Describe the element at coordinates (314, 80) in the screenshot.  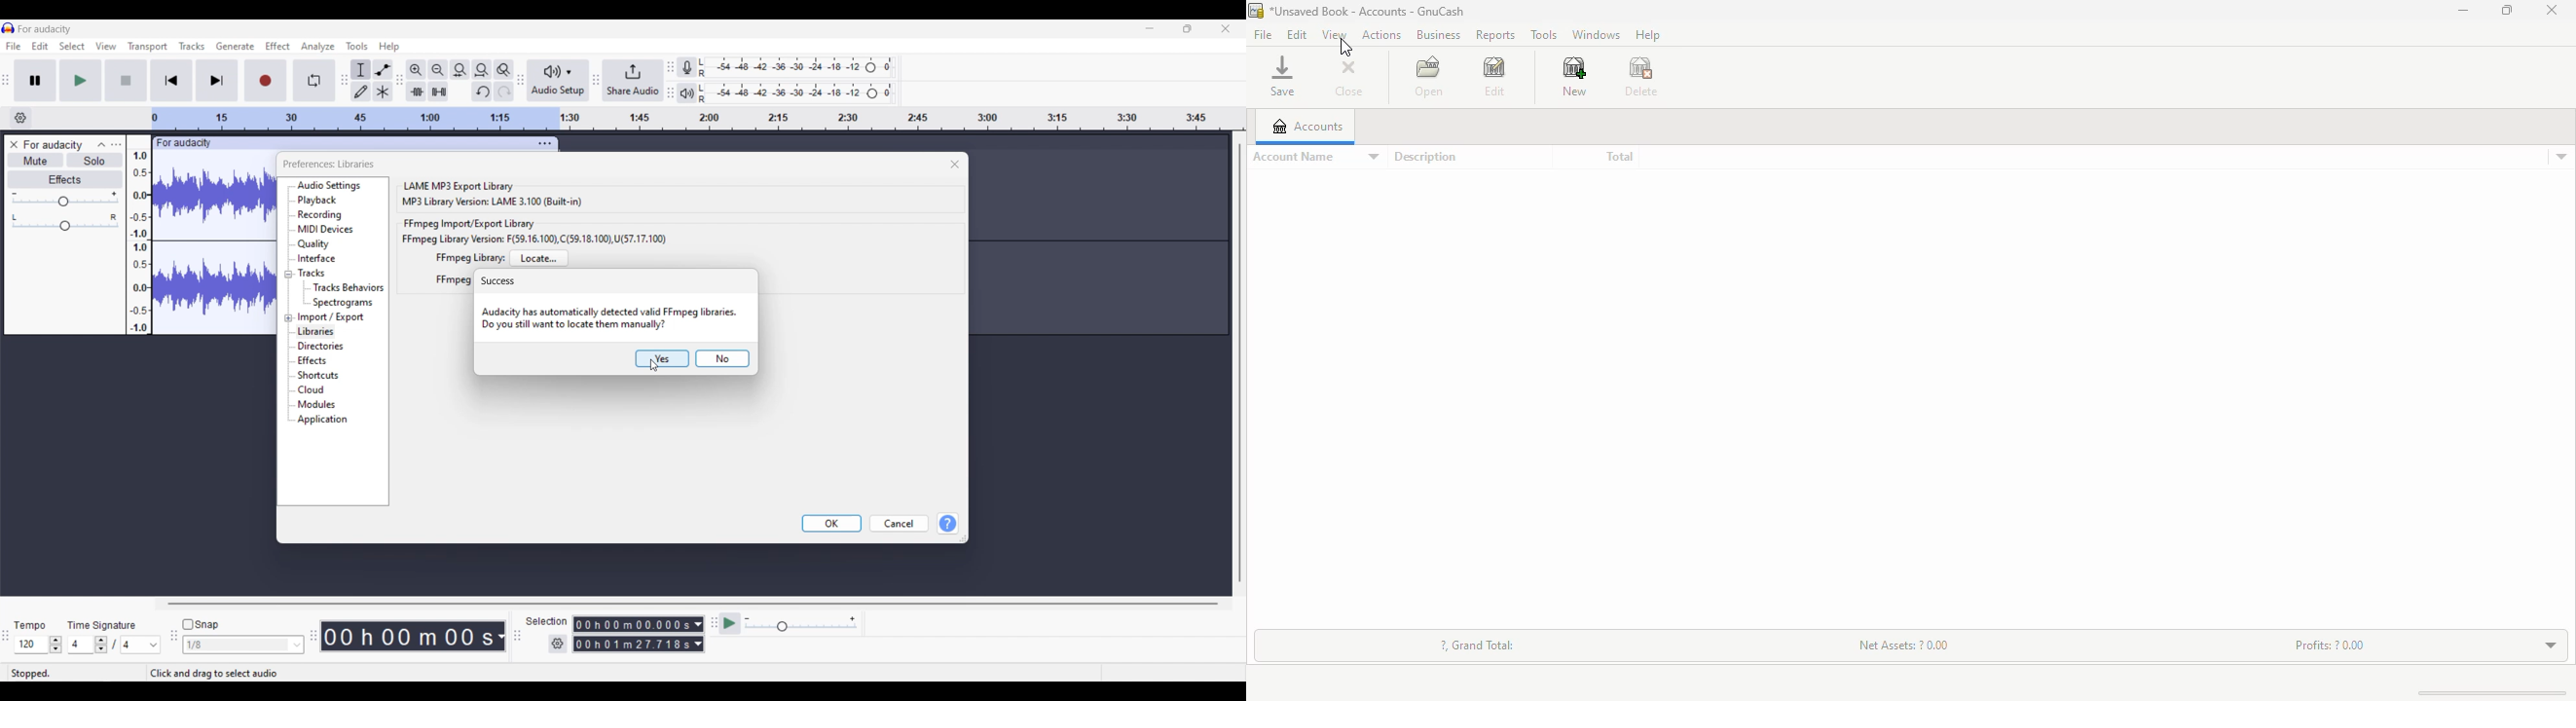
I see `Enable looping` at that location.